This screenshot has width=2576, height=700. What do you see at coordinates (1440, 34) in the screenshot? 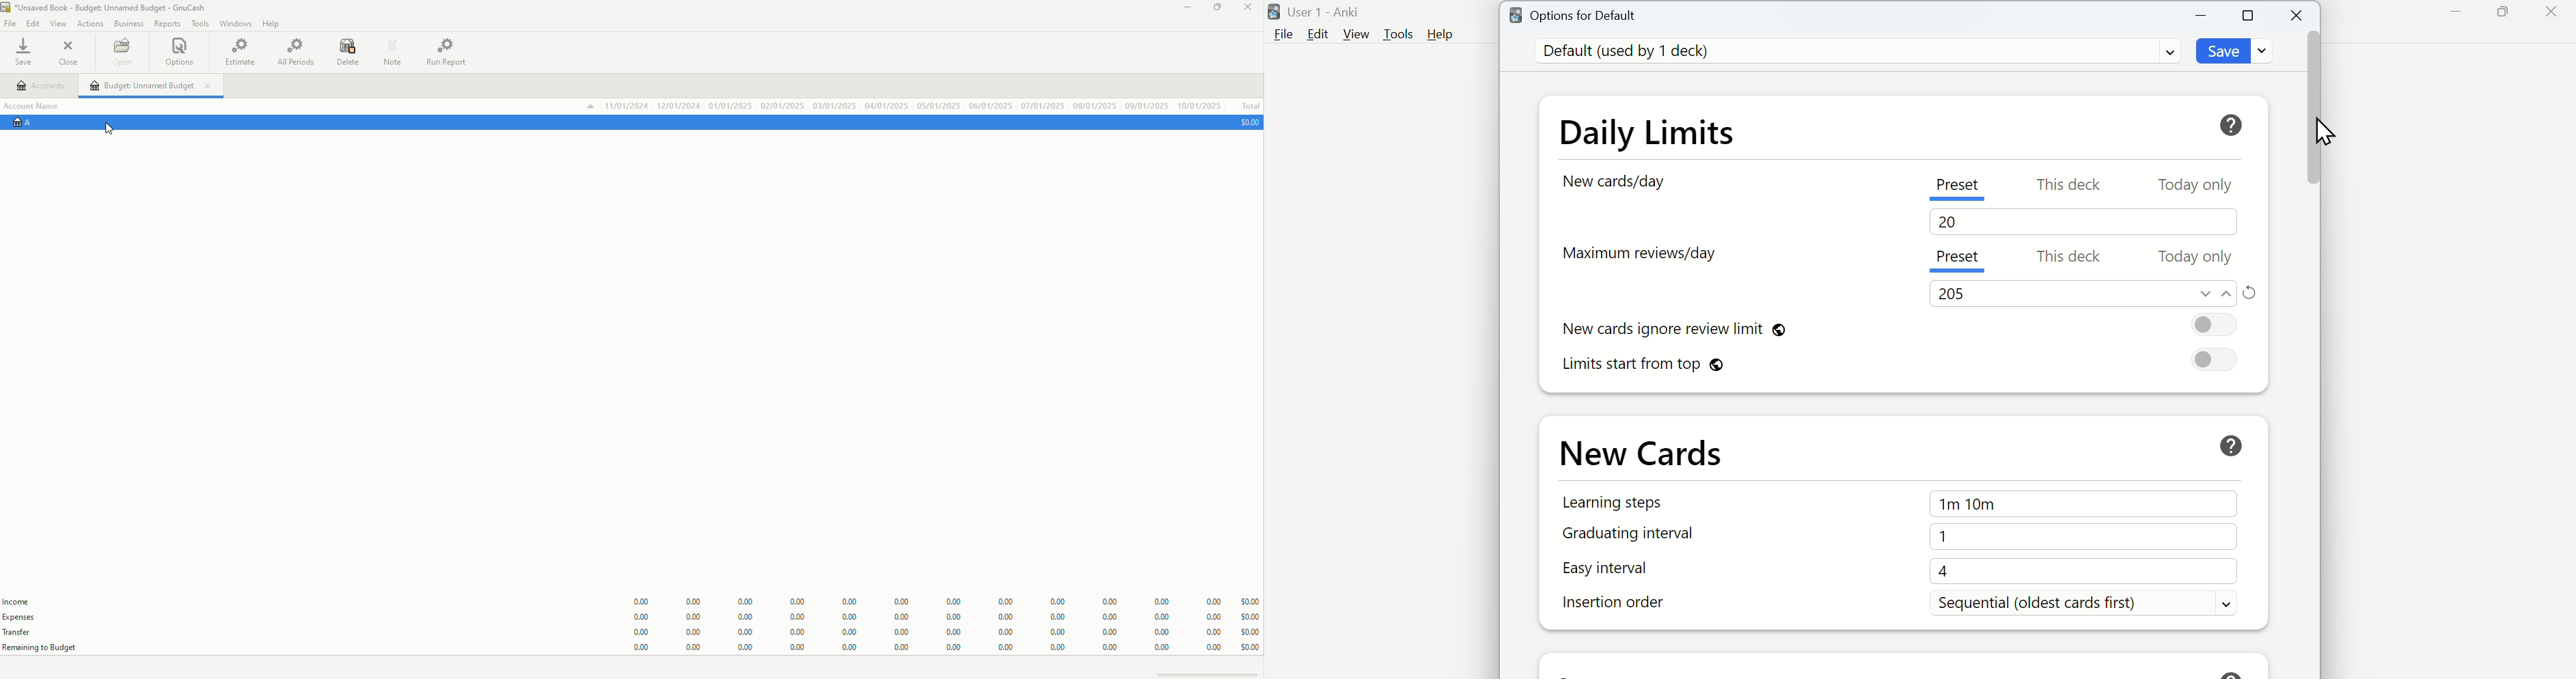
I see `Help` at bounding box center [1440, 34].